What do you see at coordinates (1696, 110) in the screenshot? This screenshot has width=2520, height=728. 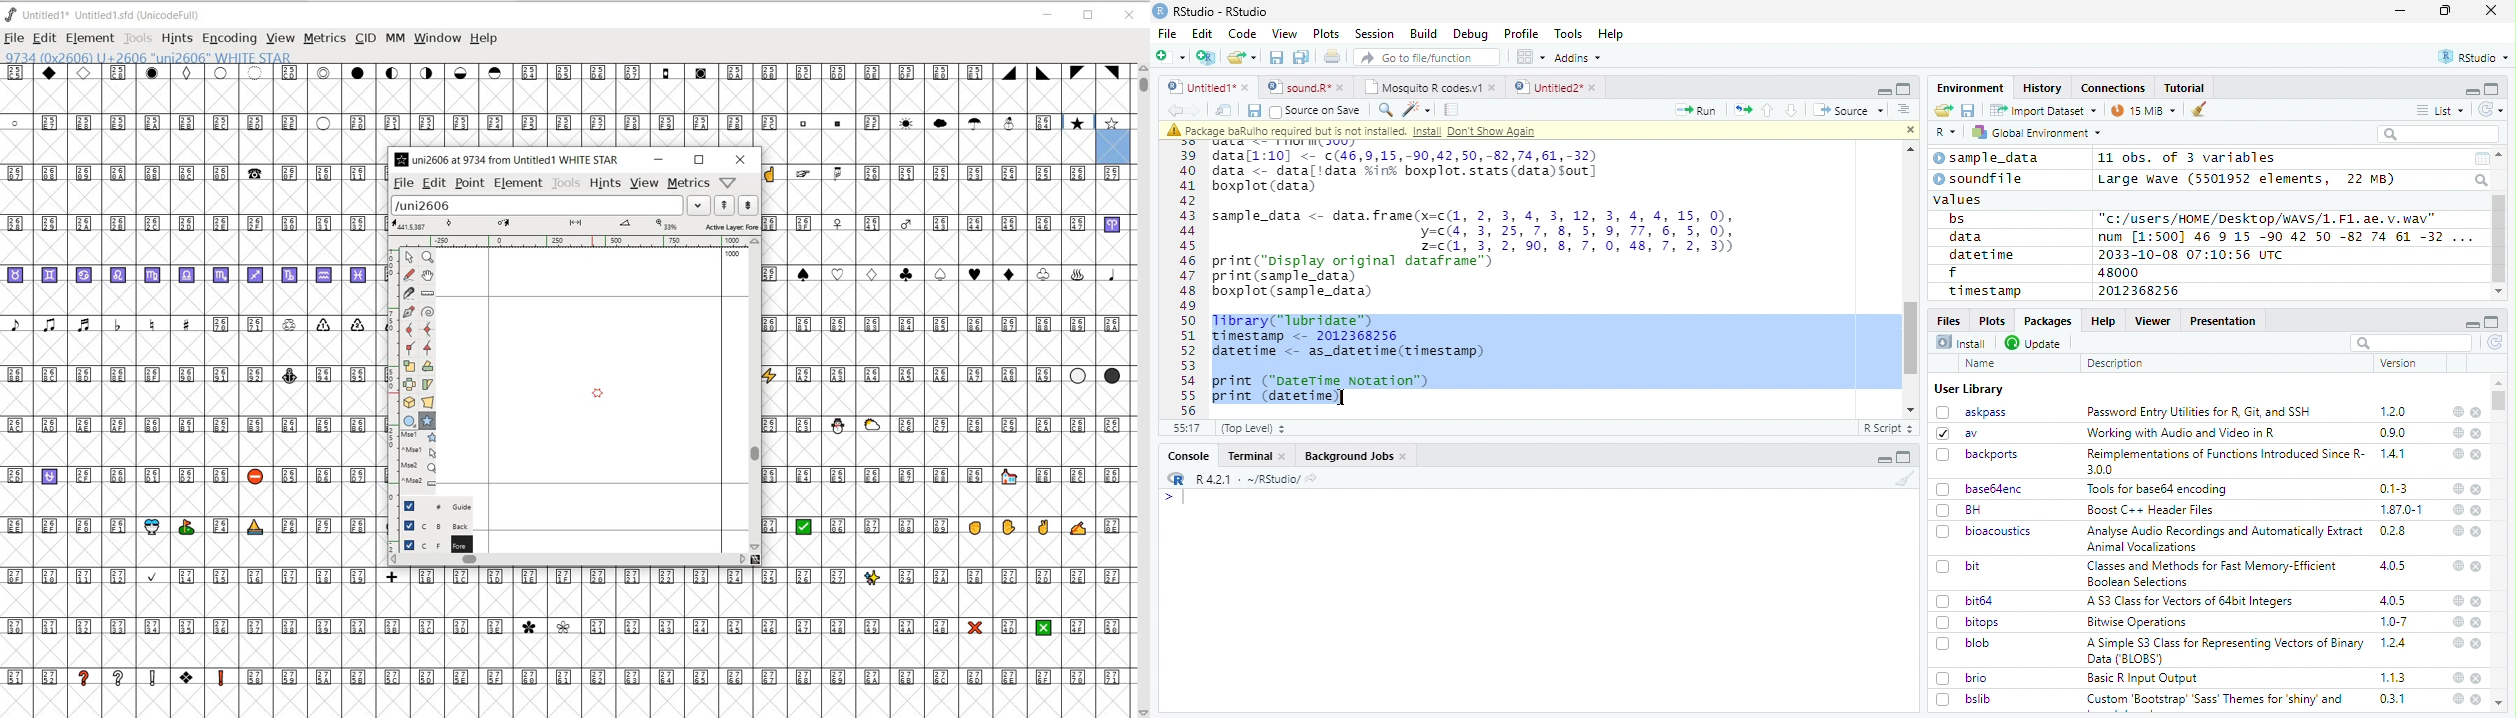 I see `Run the current line` at bounding box center [1696, 110].